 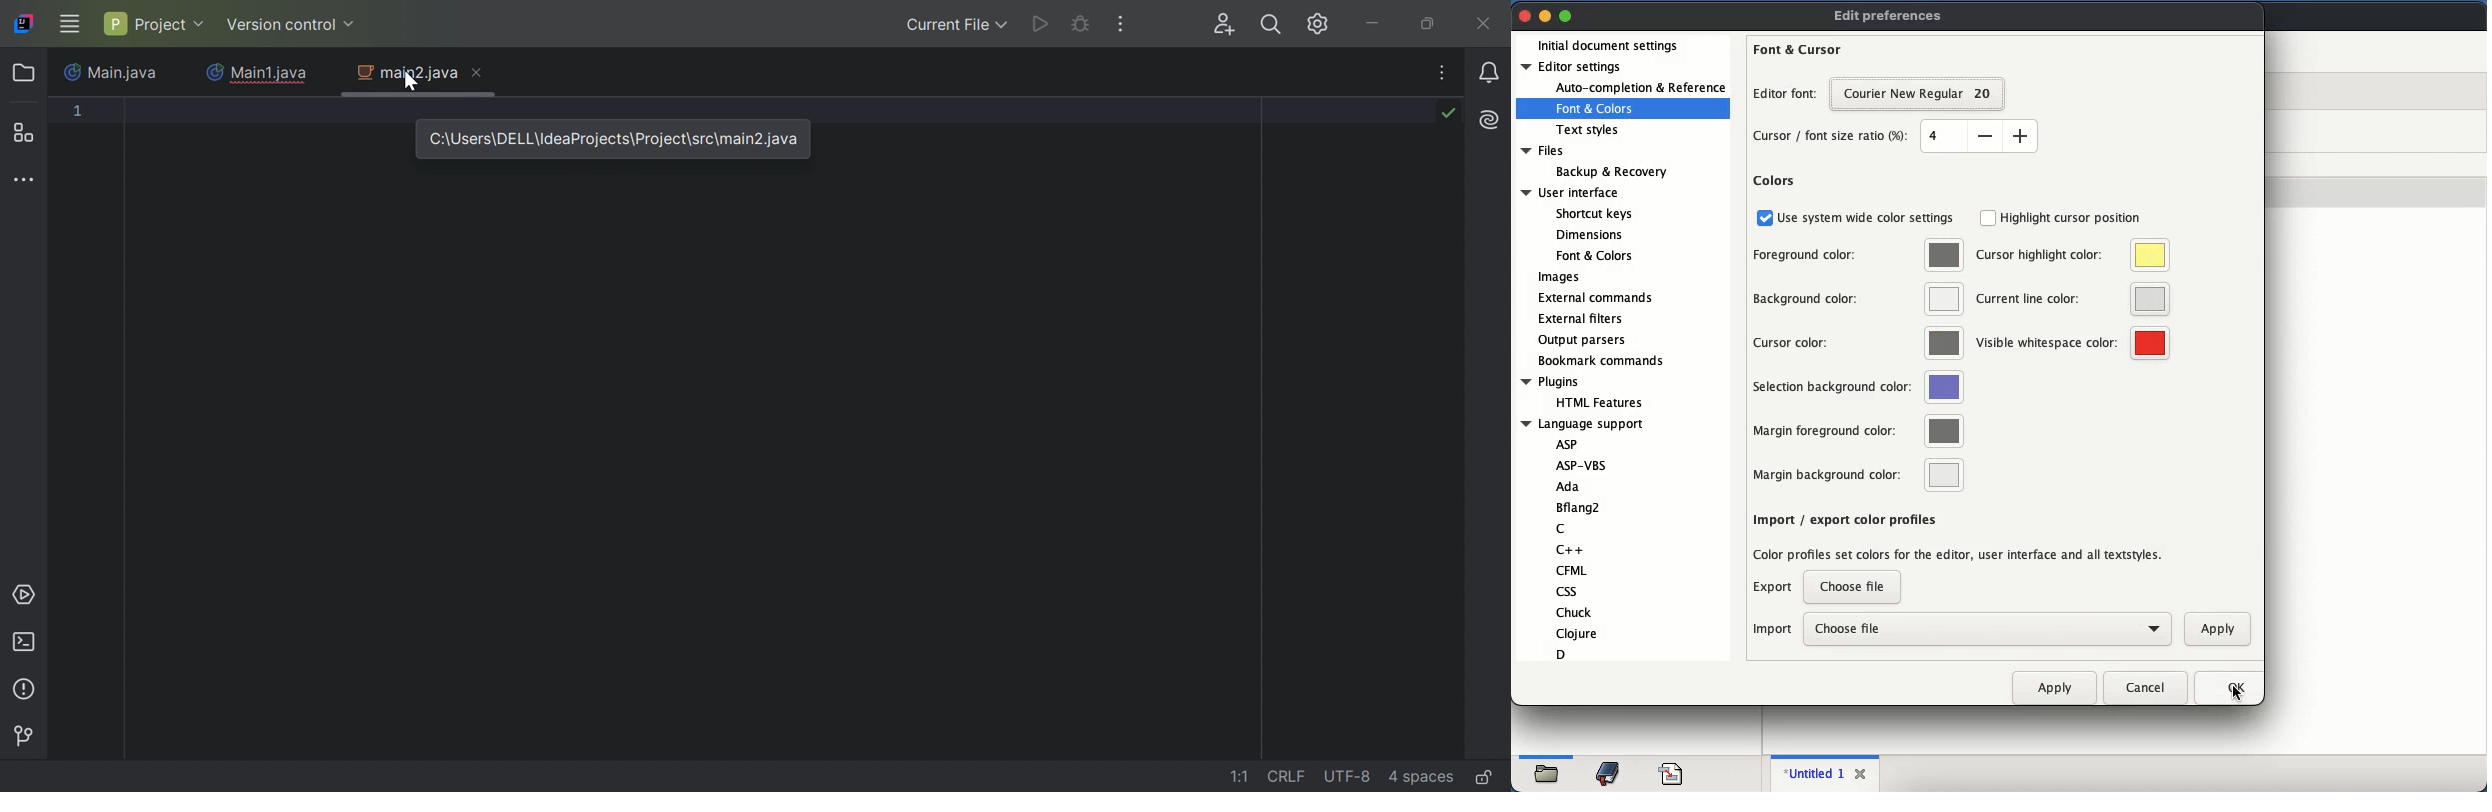 I want to click on foreground color, so click(x=1835, y=255).